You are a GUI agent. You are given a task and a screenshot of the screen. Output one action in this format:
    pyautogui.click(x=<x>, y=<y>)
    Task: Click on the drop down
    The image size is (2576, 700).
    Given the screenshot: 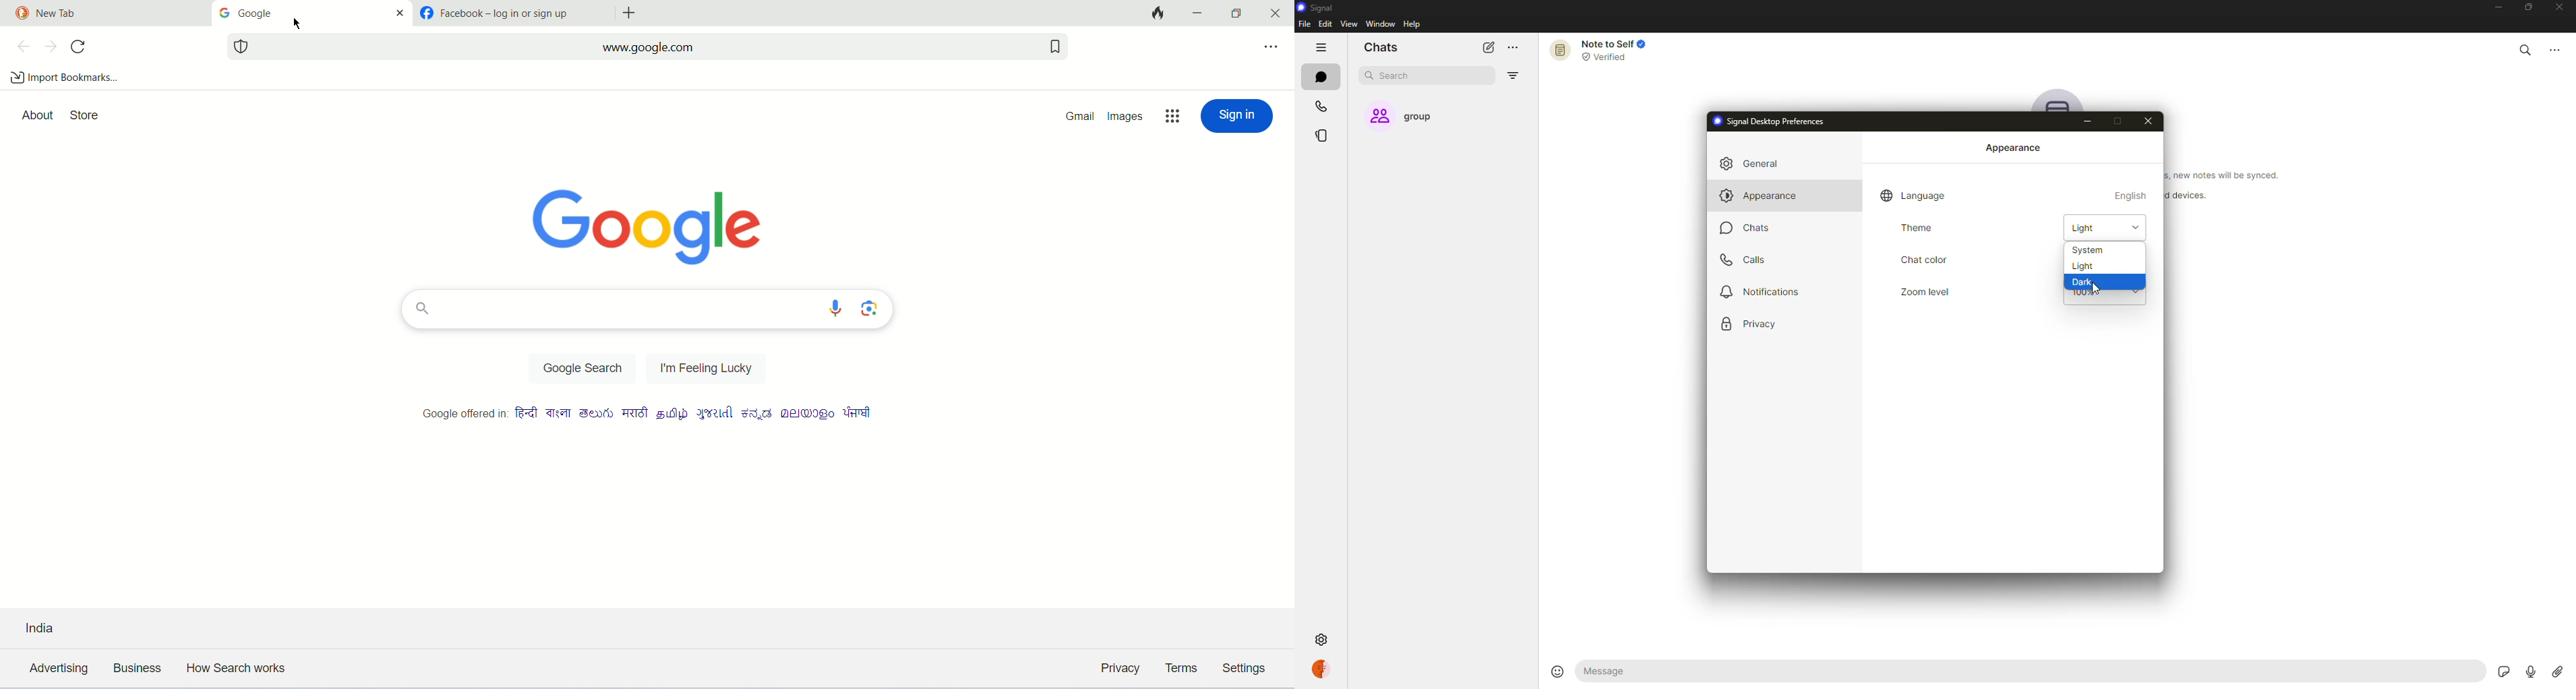 What is the action you would take?
    pyautogui.click(x=2136, y=227)
    